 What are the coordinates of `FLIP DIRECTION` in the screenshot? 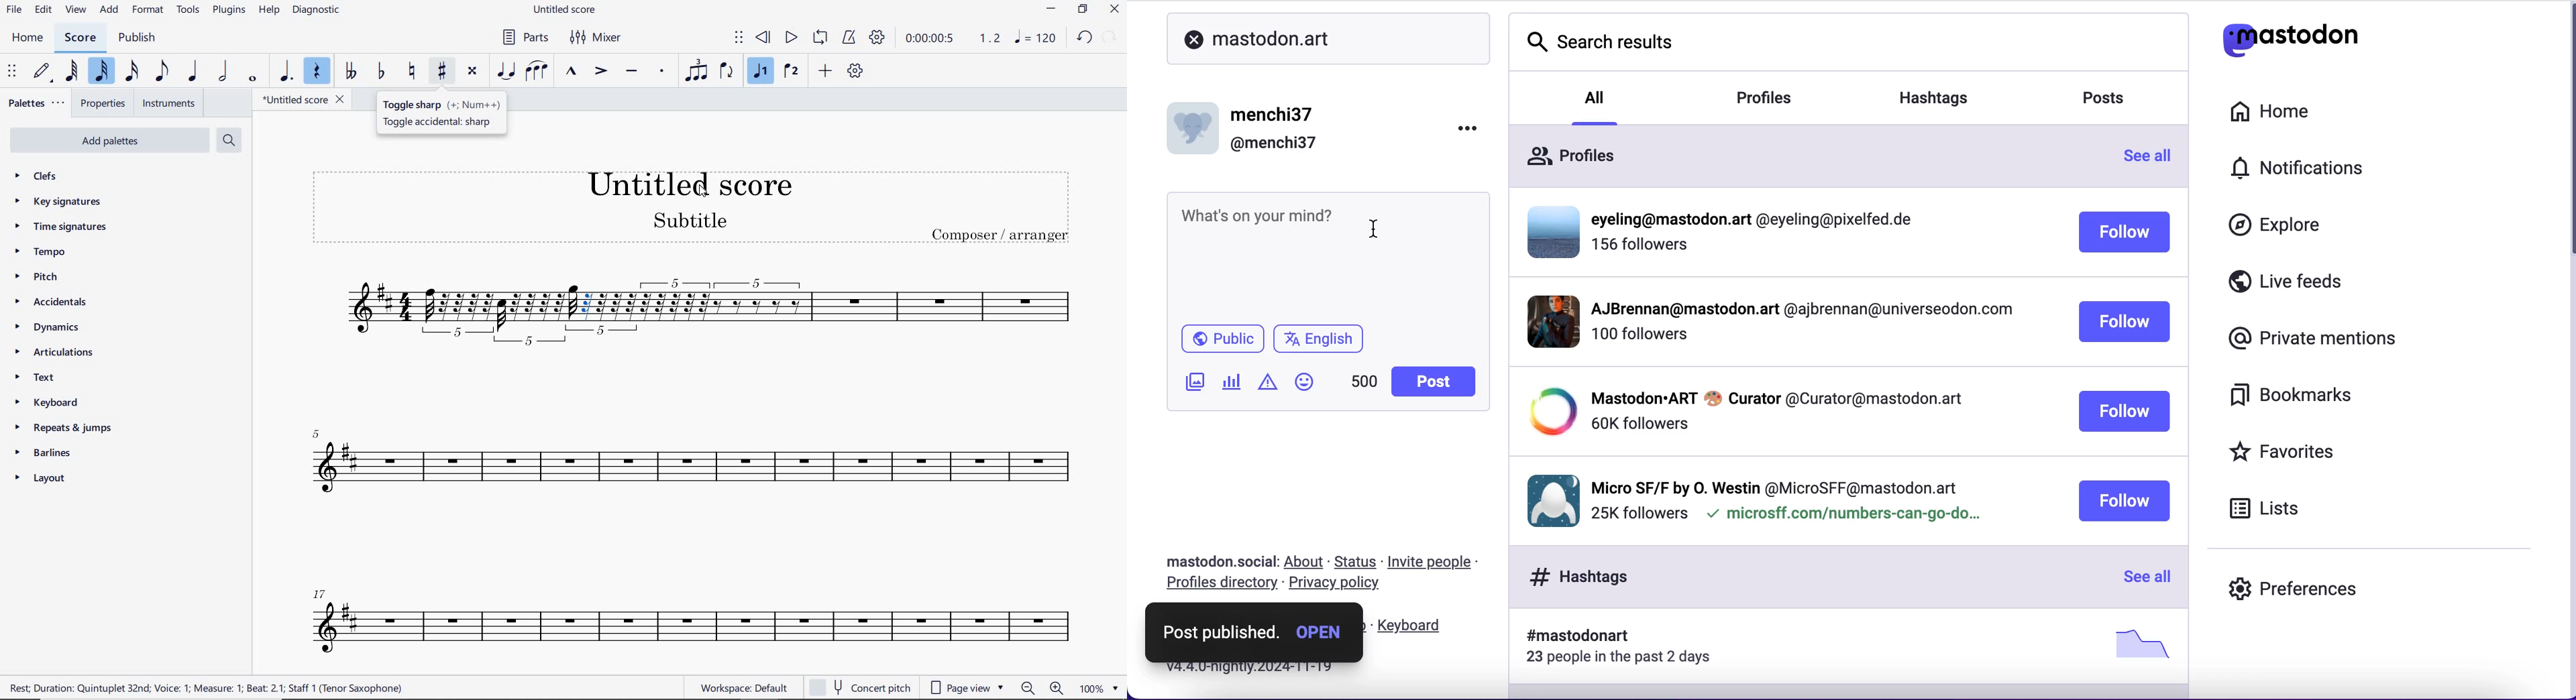 It's located at (729, 72).